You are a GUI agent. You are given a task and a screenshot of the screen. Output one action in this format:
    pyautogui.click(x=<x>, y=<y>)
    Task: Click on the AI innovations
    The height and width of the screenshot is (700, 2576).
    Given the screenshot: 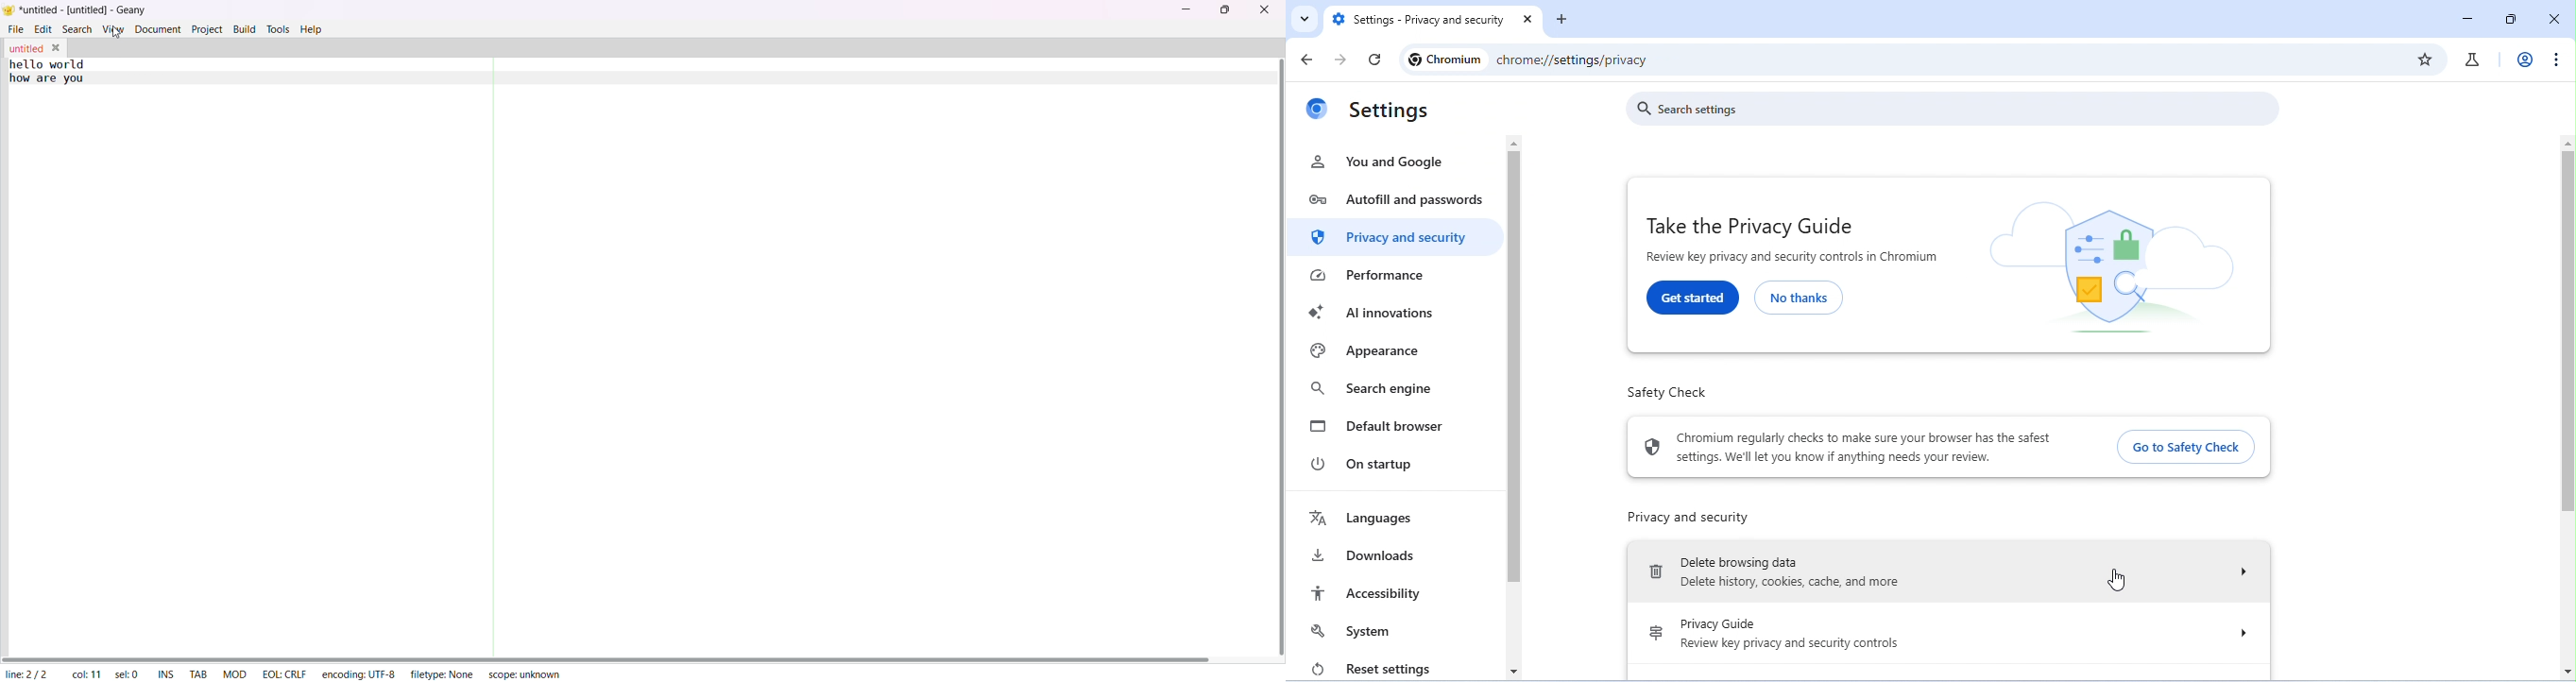 What is the action you would take?
    pyautogui.click(x=1382, y=313)
    